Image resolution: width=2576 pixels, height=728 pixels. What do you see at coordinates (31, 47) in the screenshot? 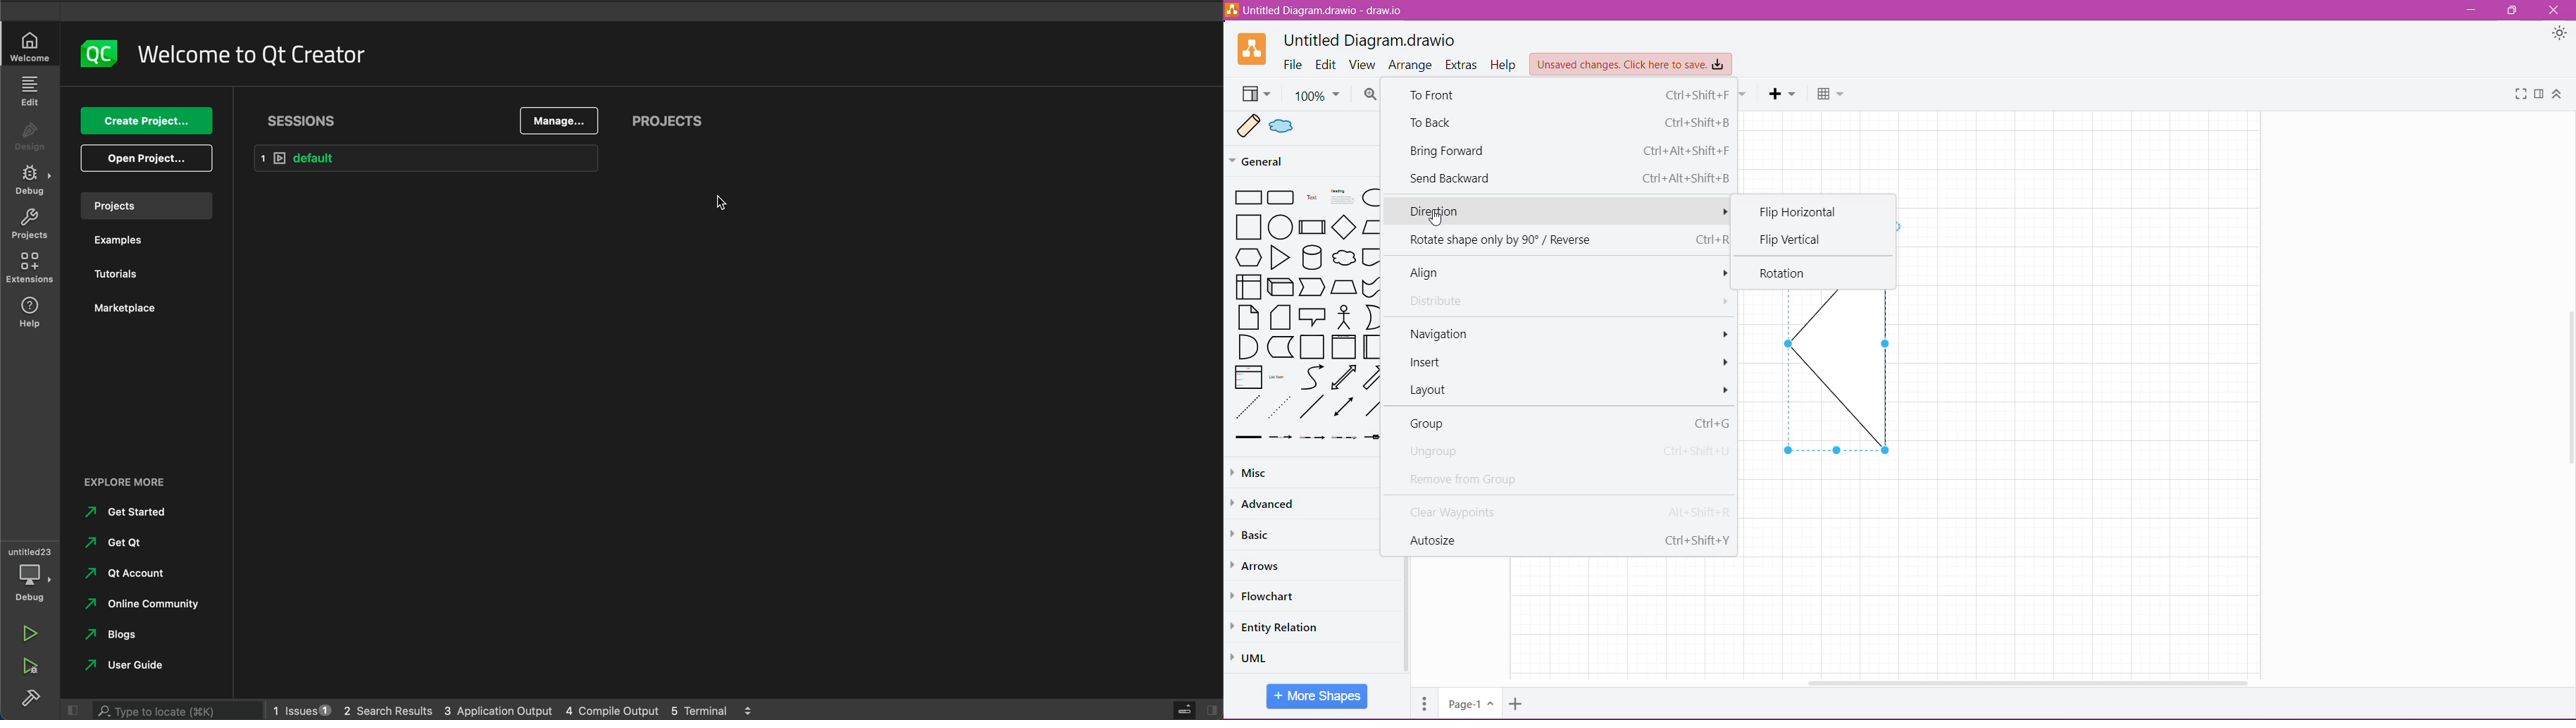
I see `welcome` at bounding box center [31, 47].